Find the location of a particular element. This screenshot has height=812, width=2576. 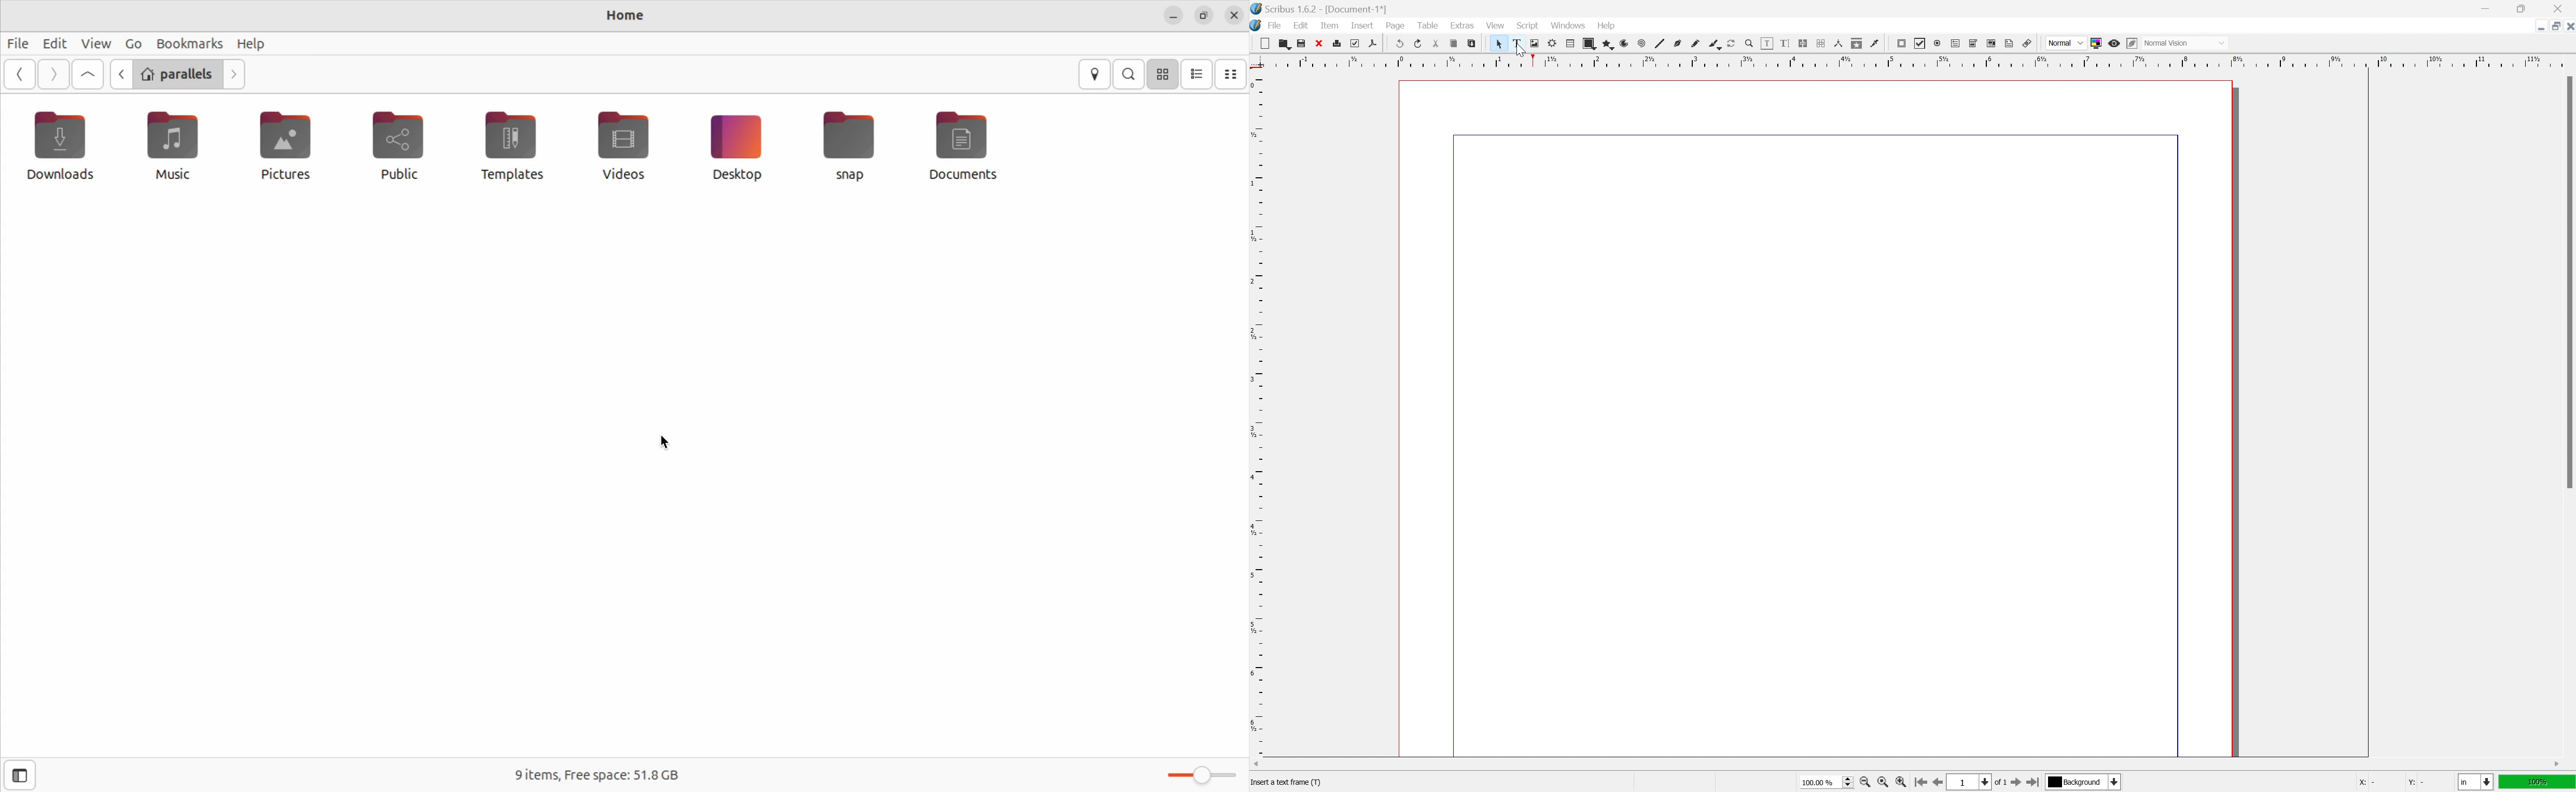

table is located at coordinates (1427, 25).